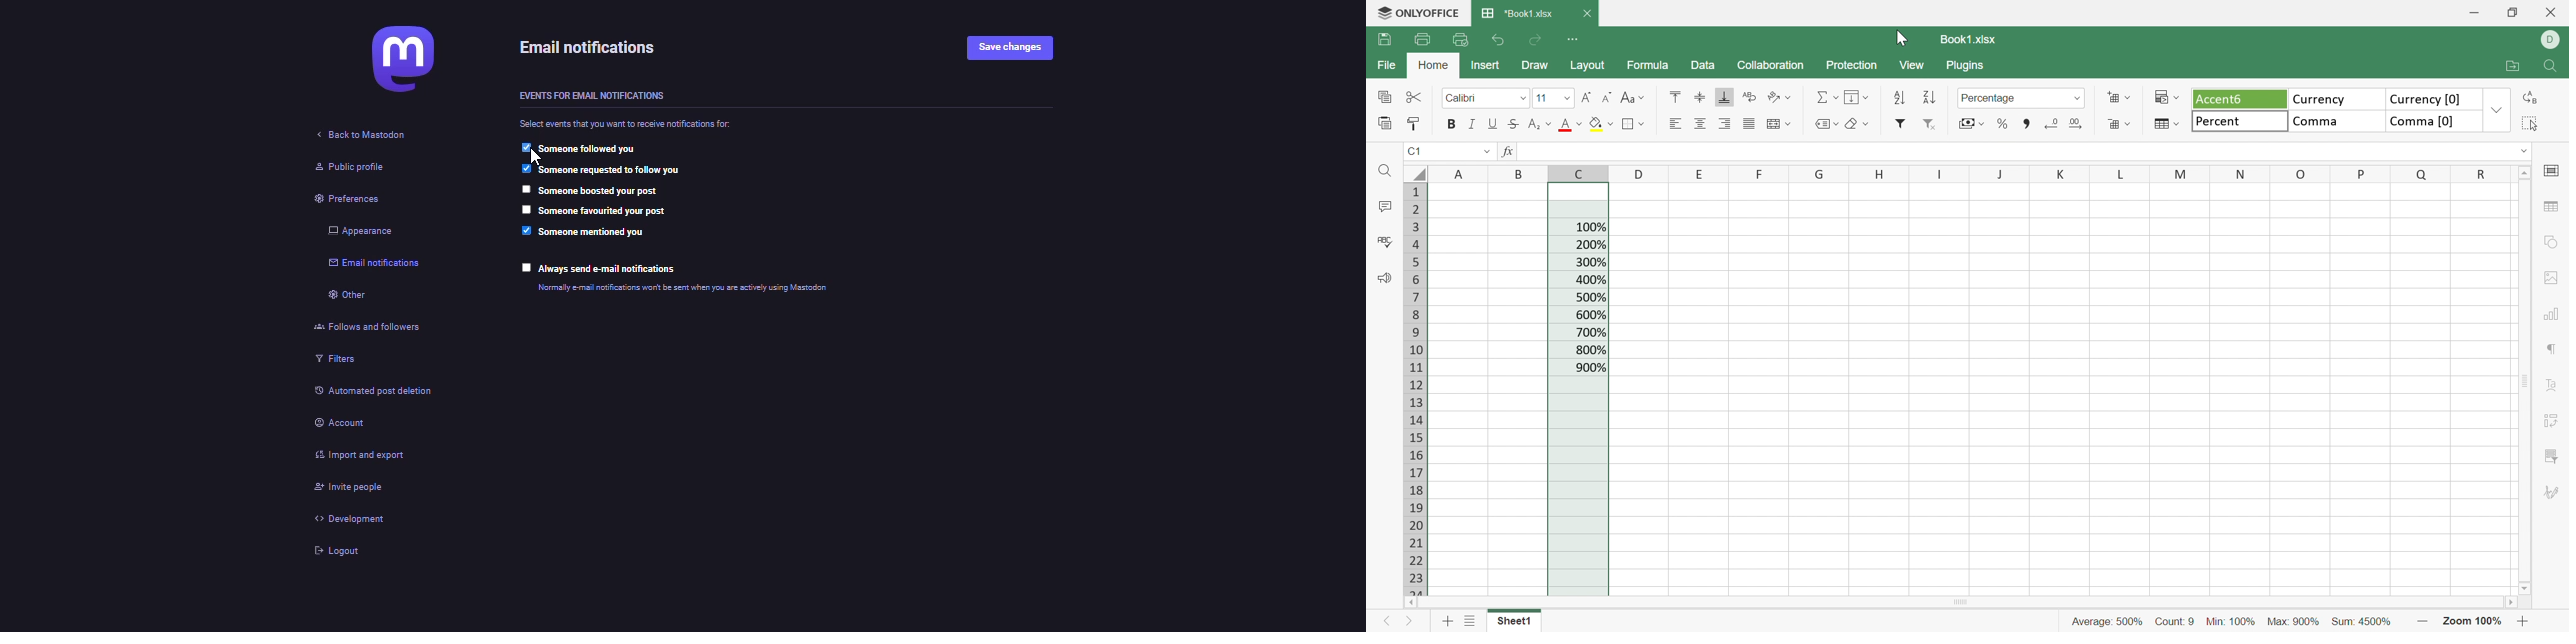 The width and height of the screenshot is (2576, 644). What do you see at coordinates (2424, 620) in the screenshot?
I see `Zoom in` at bounding box center [2424, 620].